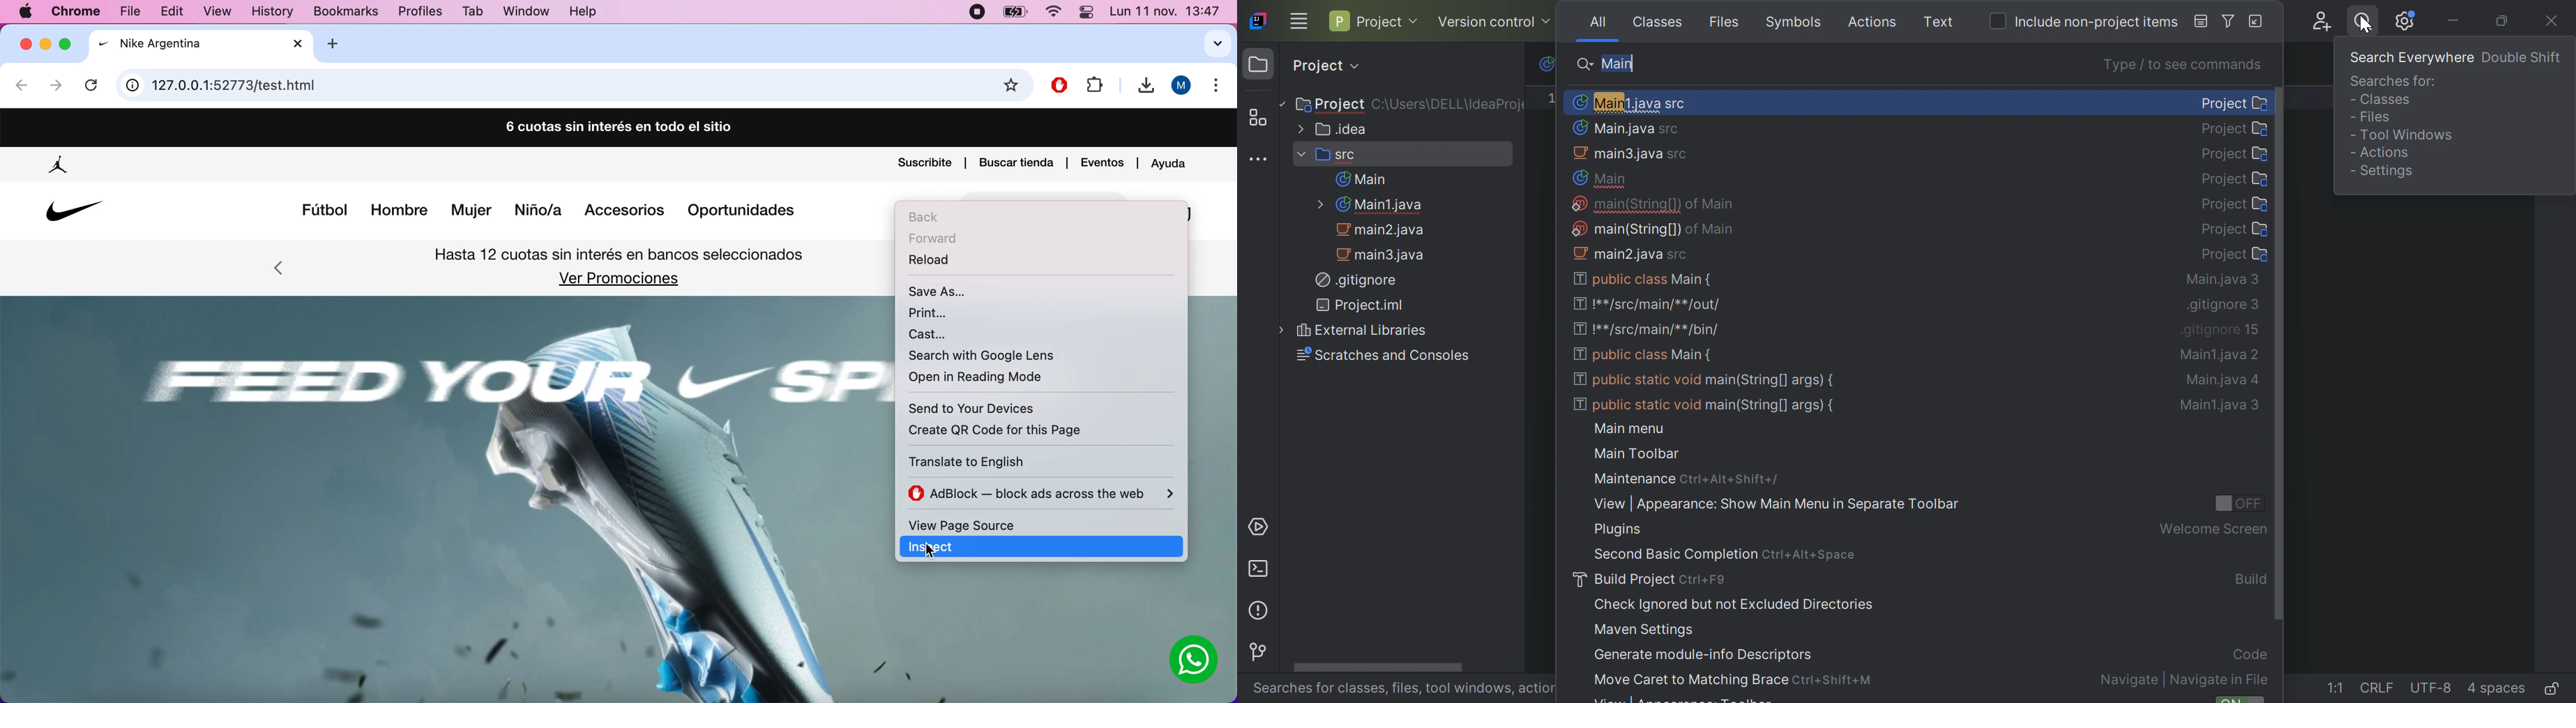 This screenshot has width=2576, height=728. What do you see at coordinates (937, 264) in the screenshot?
I see `reload` at bounding box center [937, 264].